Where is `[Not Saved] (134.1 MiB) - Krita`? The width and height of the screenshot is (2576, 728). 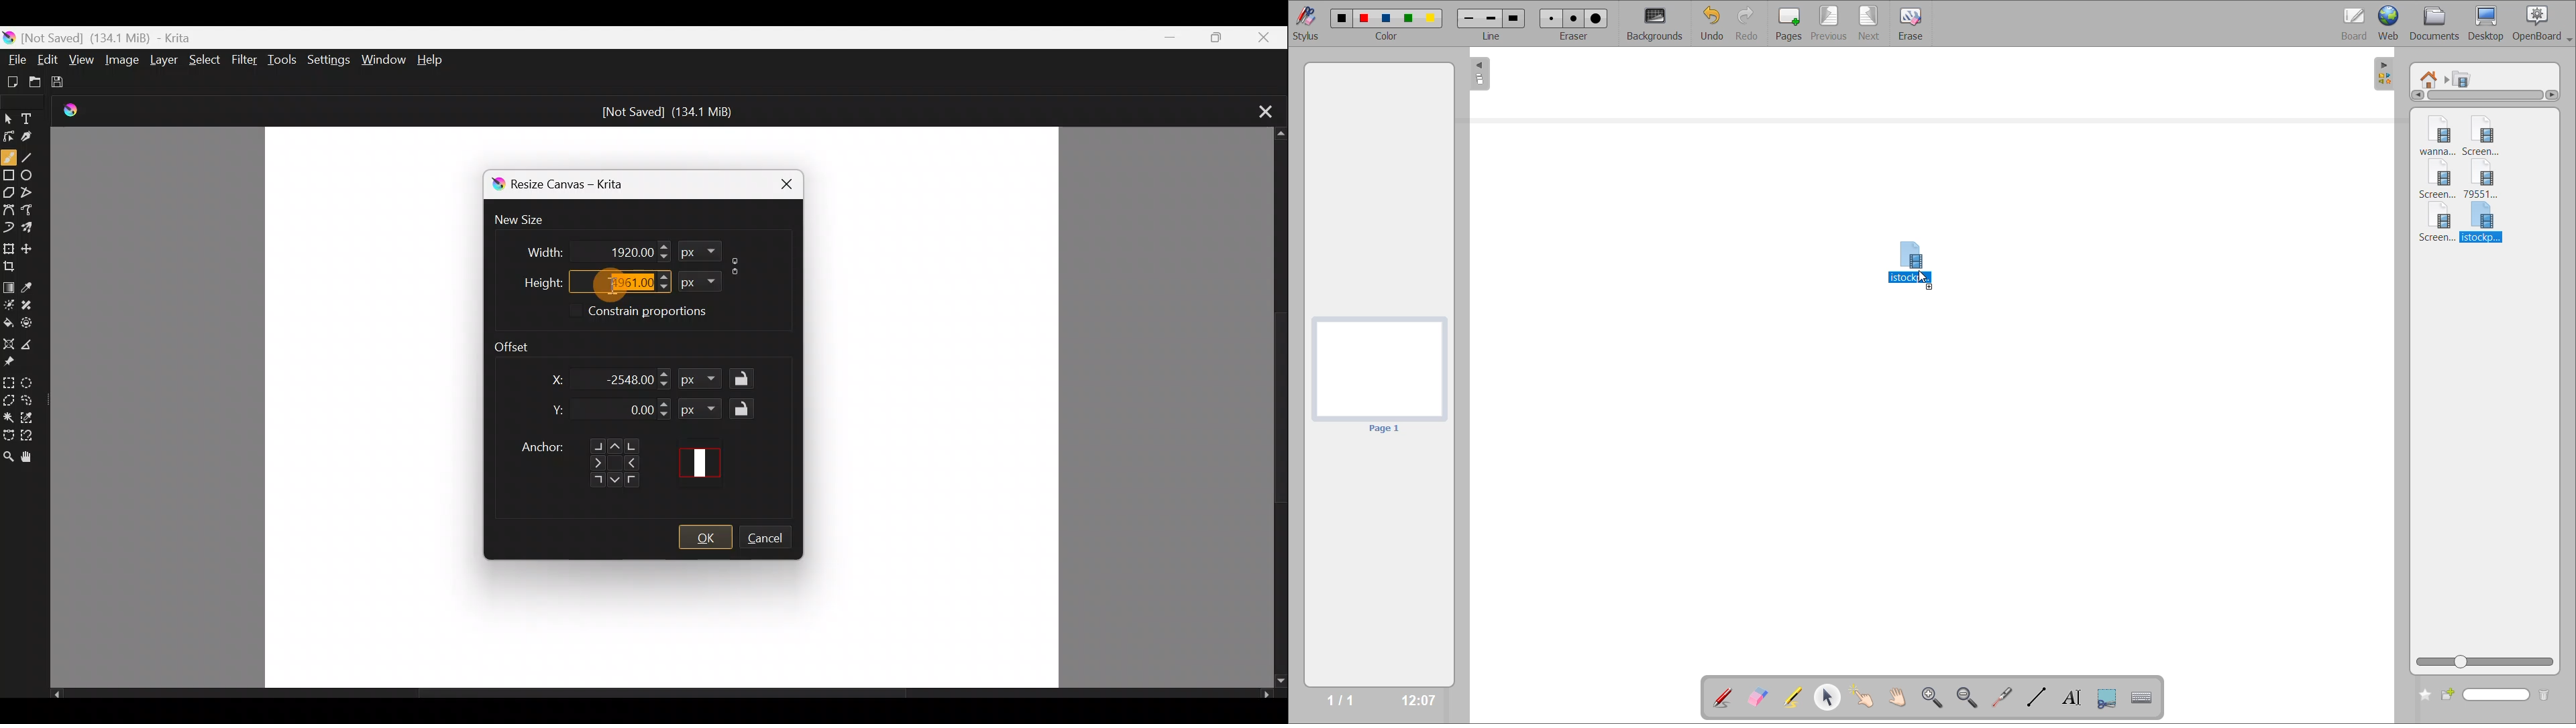 [Not Saved] (134.1 MiB) - Krita is located at coordinates (142, 35).